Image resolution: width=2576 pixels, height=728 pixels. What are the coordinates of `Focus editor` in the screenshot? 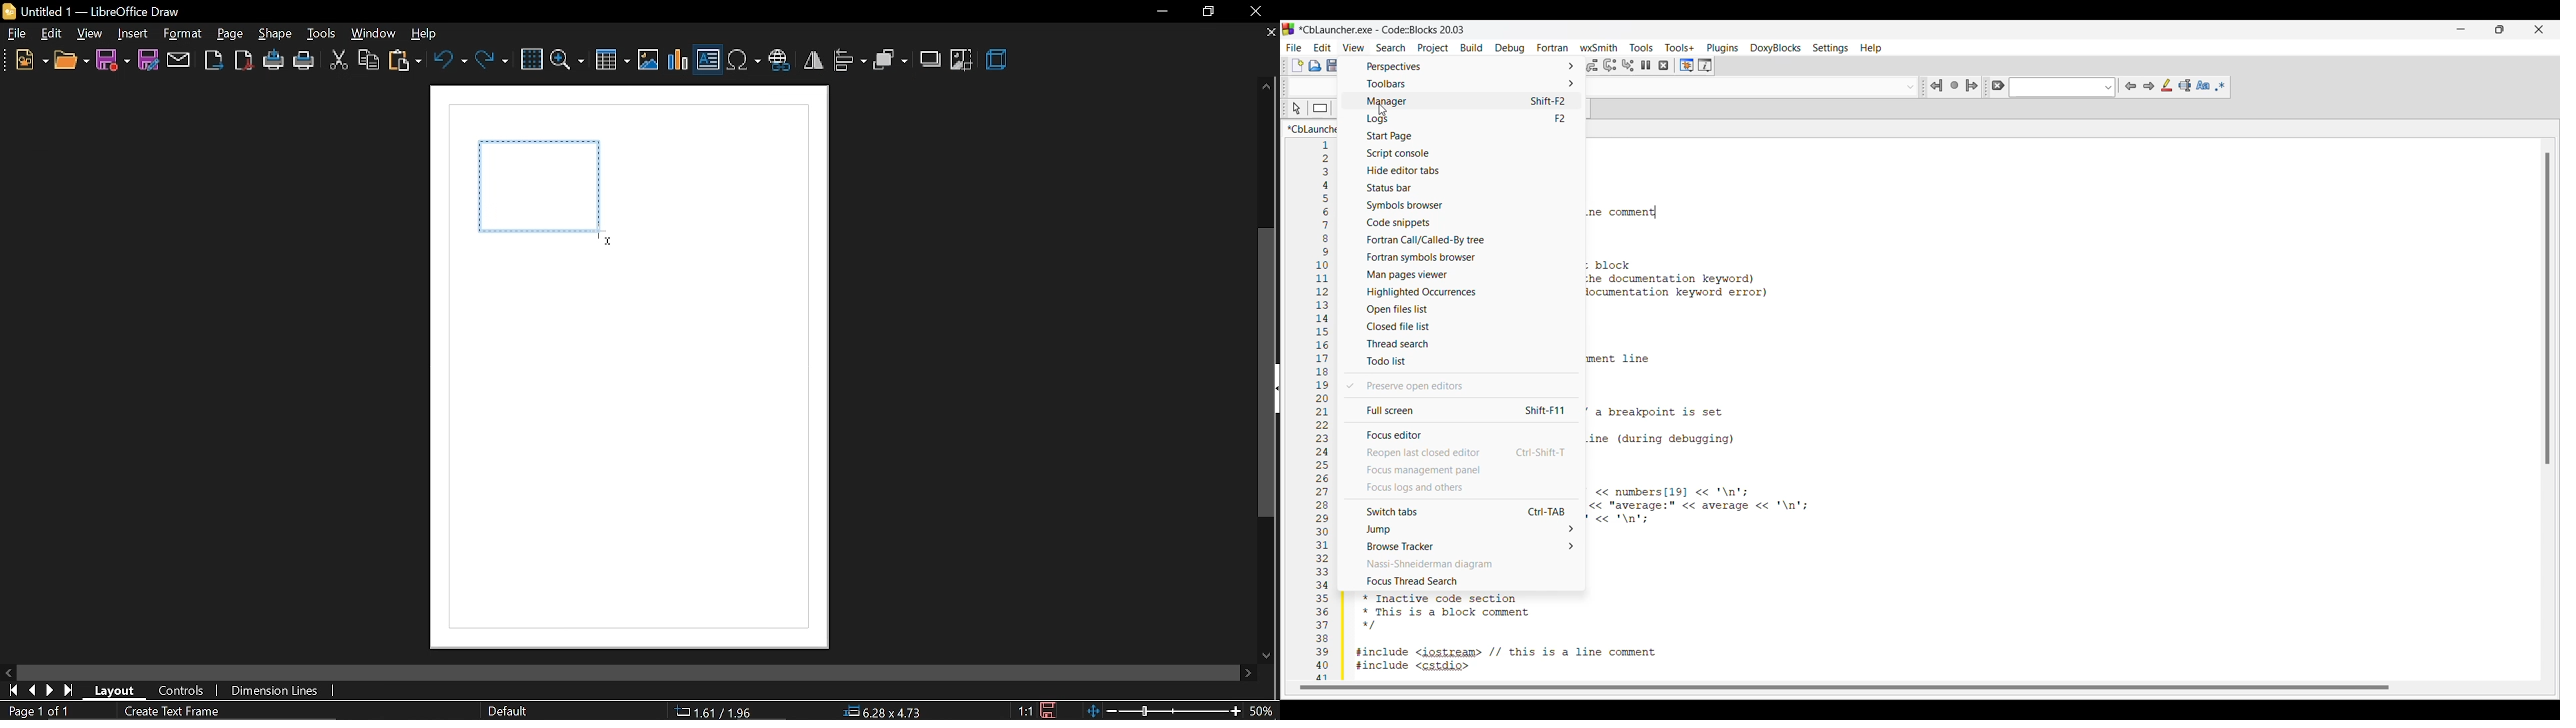 It's located at (1461, 434).